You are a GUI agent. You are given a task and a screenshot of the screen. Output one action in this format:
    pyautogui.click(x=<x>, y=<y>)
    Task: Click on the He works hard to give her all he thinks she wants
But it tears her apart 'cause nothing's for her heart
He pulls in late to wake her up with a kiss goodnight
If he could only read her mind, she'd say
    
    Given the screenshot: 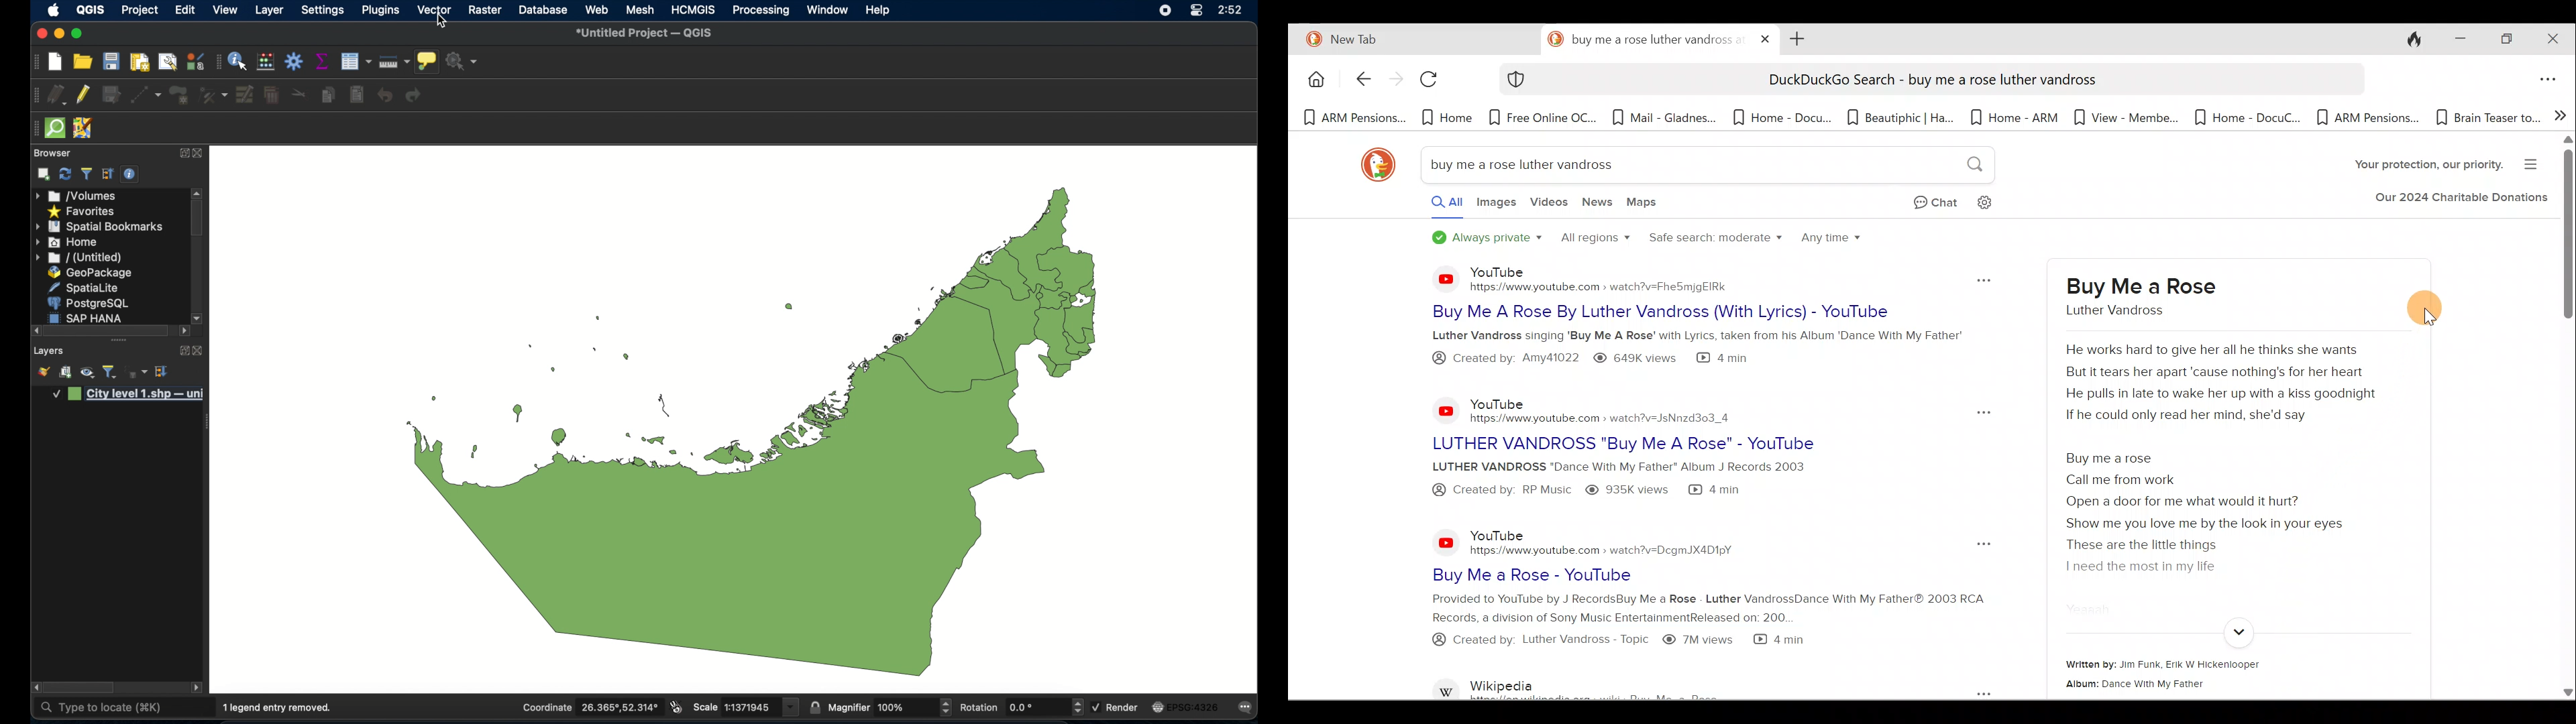 What is the action you would take?
    pyautogui.click(x=2227, y=385)
    